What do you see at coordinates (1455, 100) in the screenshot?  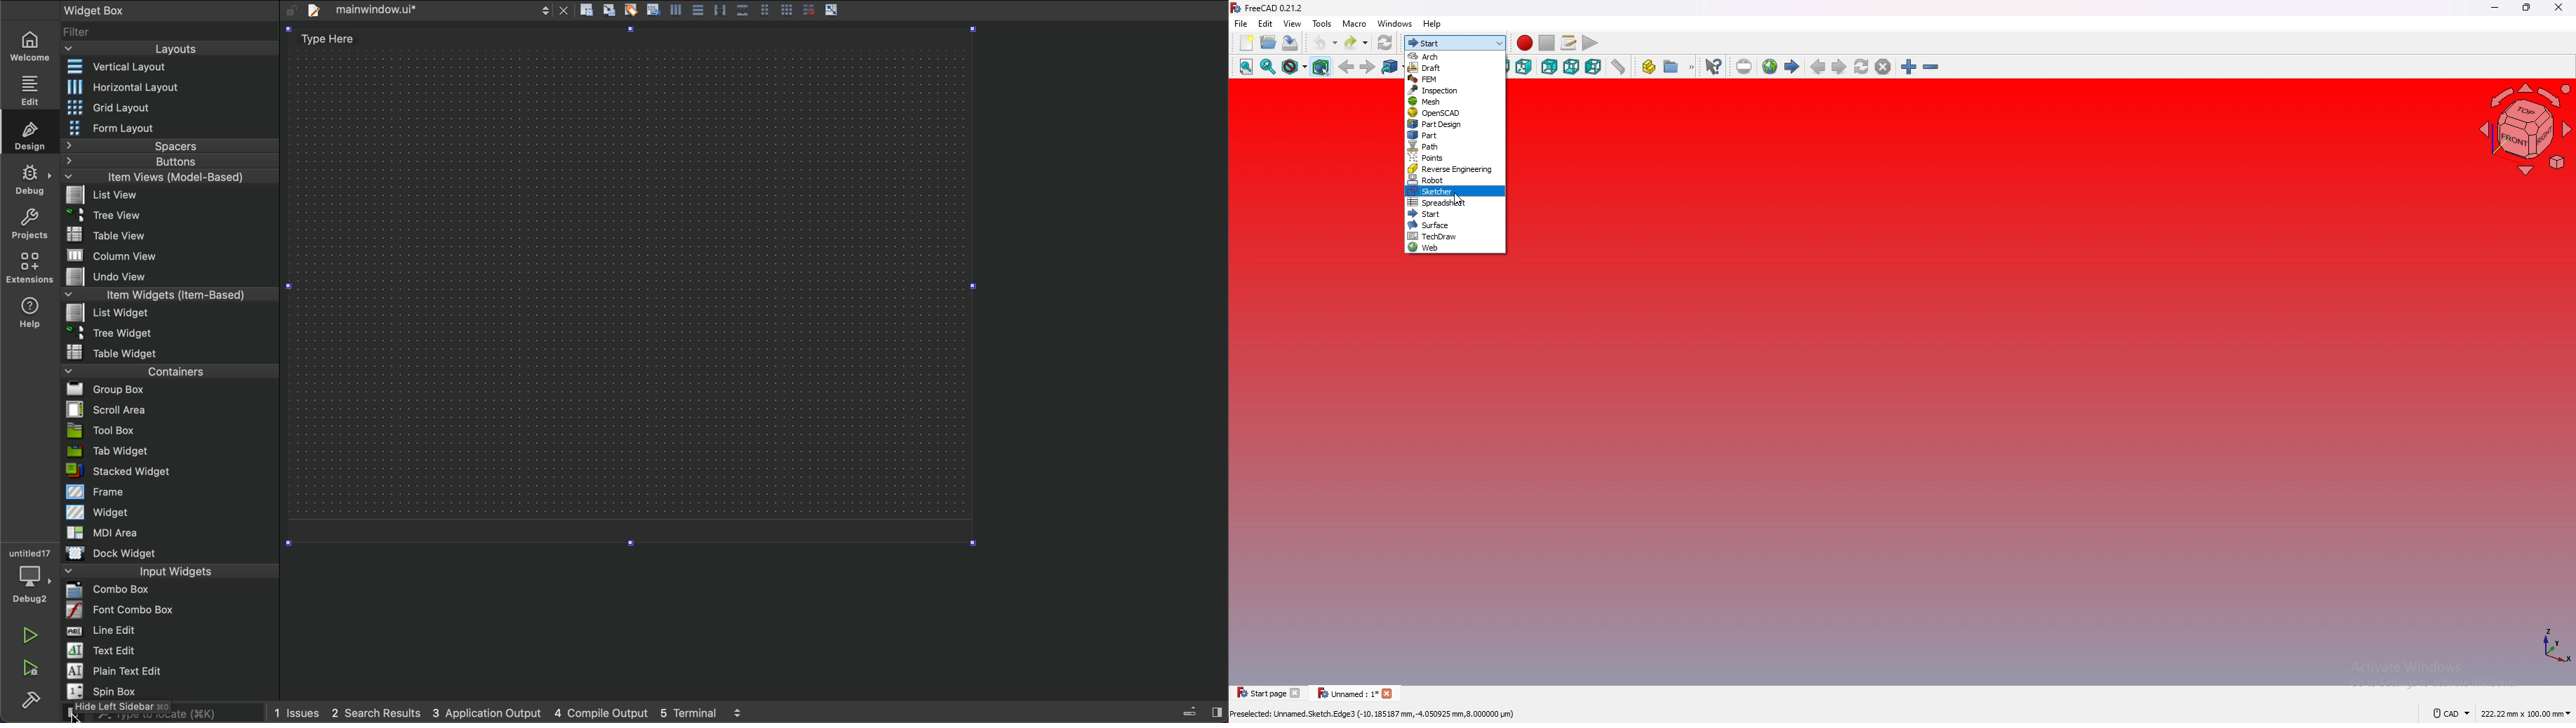 I see `mesh` at bounding box center [1455, 100].